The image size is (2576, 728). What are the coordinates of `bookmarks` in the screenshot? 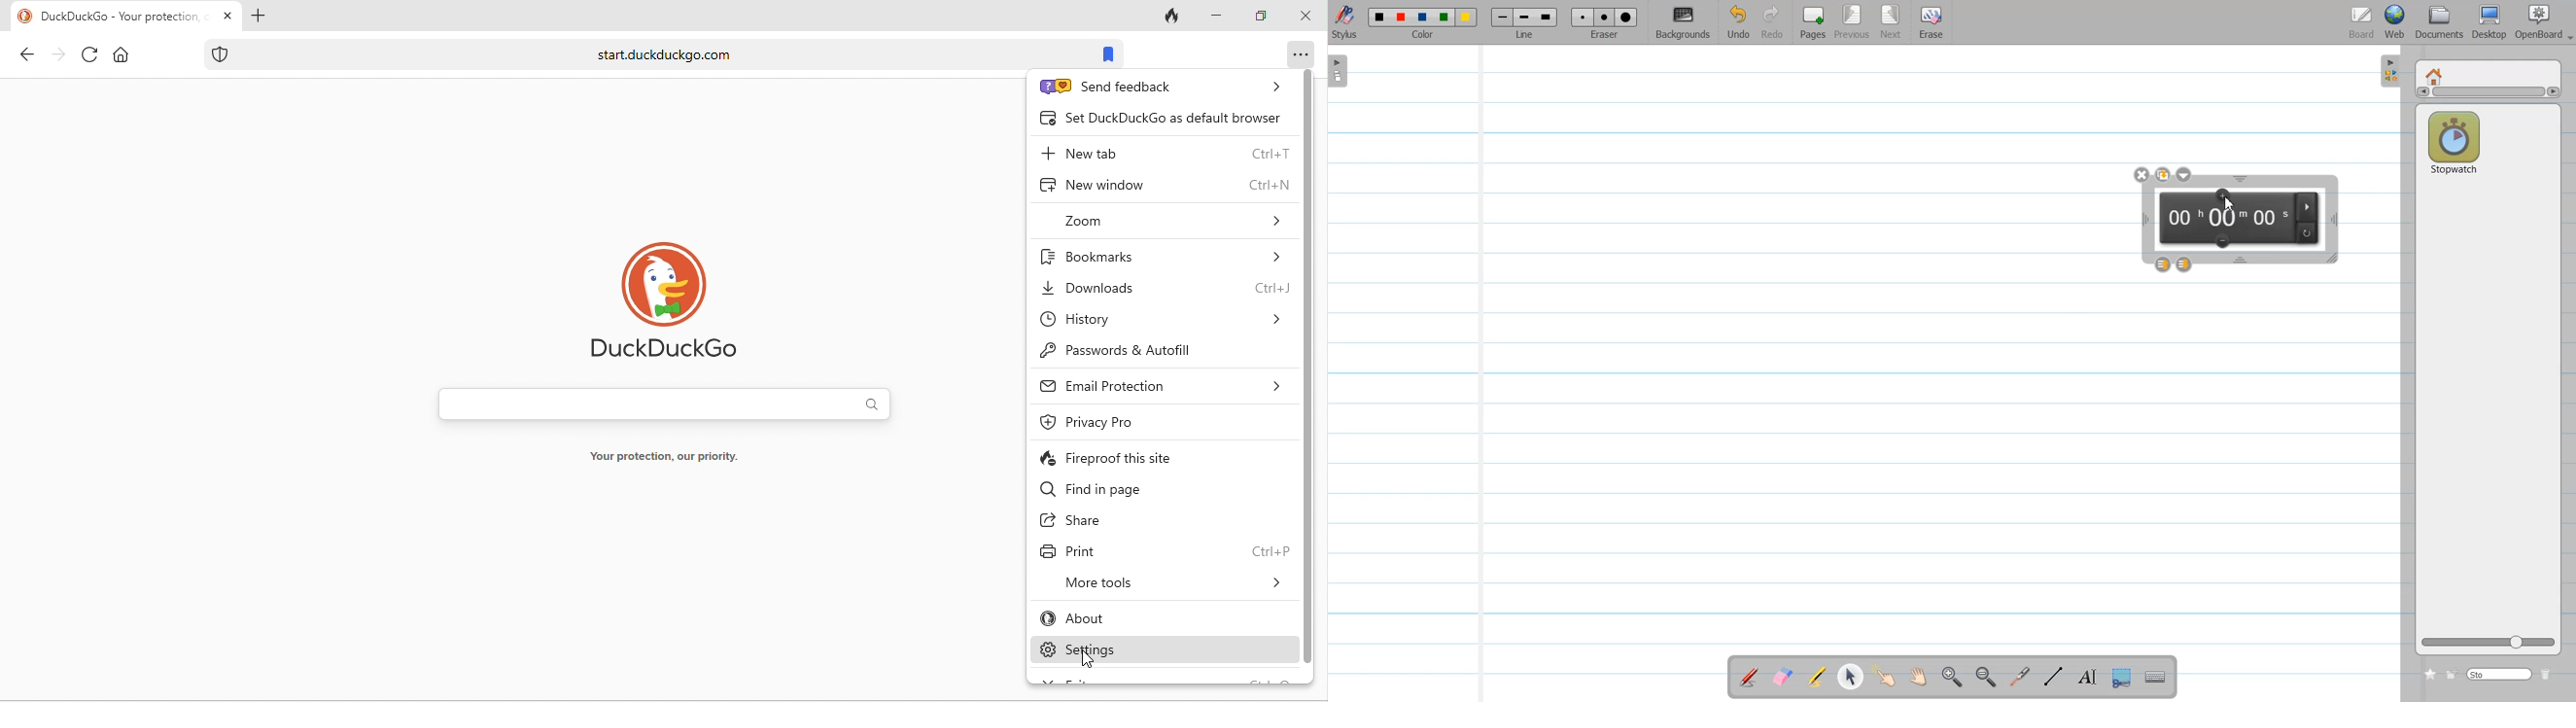 It's located at (1166, 253).